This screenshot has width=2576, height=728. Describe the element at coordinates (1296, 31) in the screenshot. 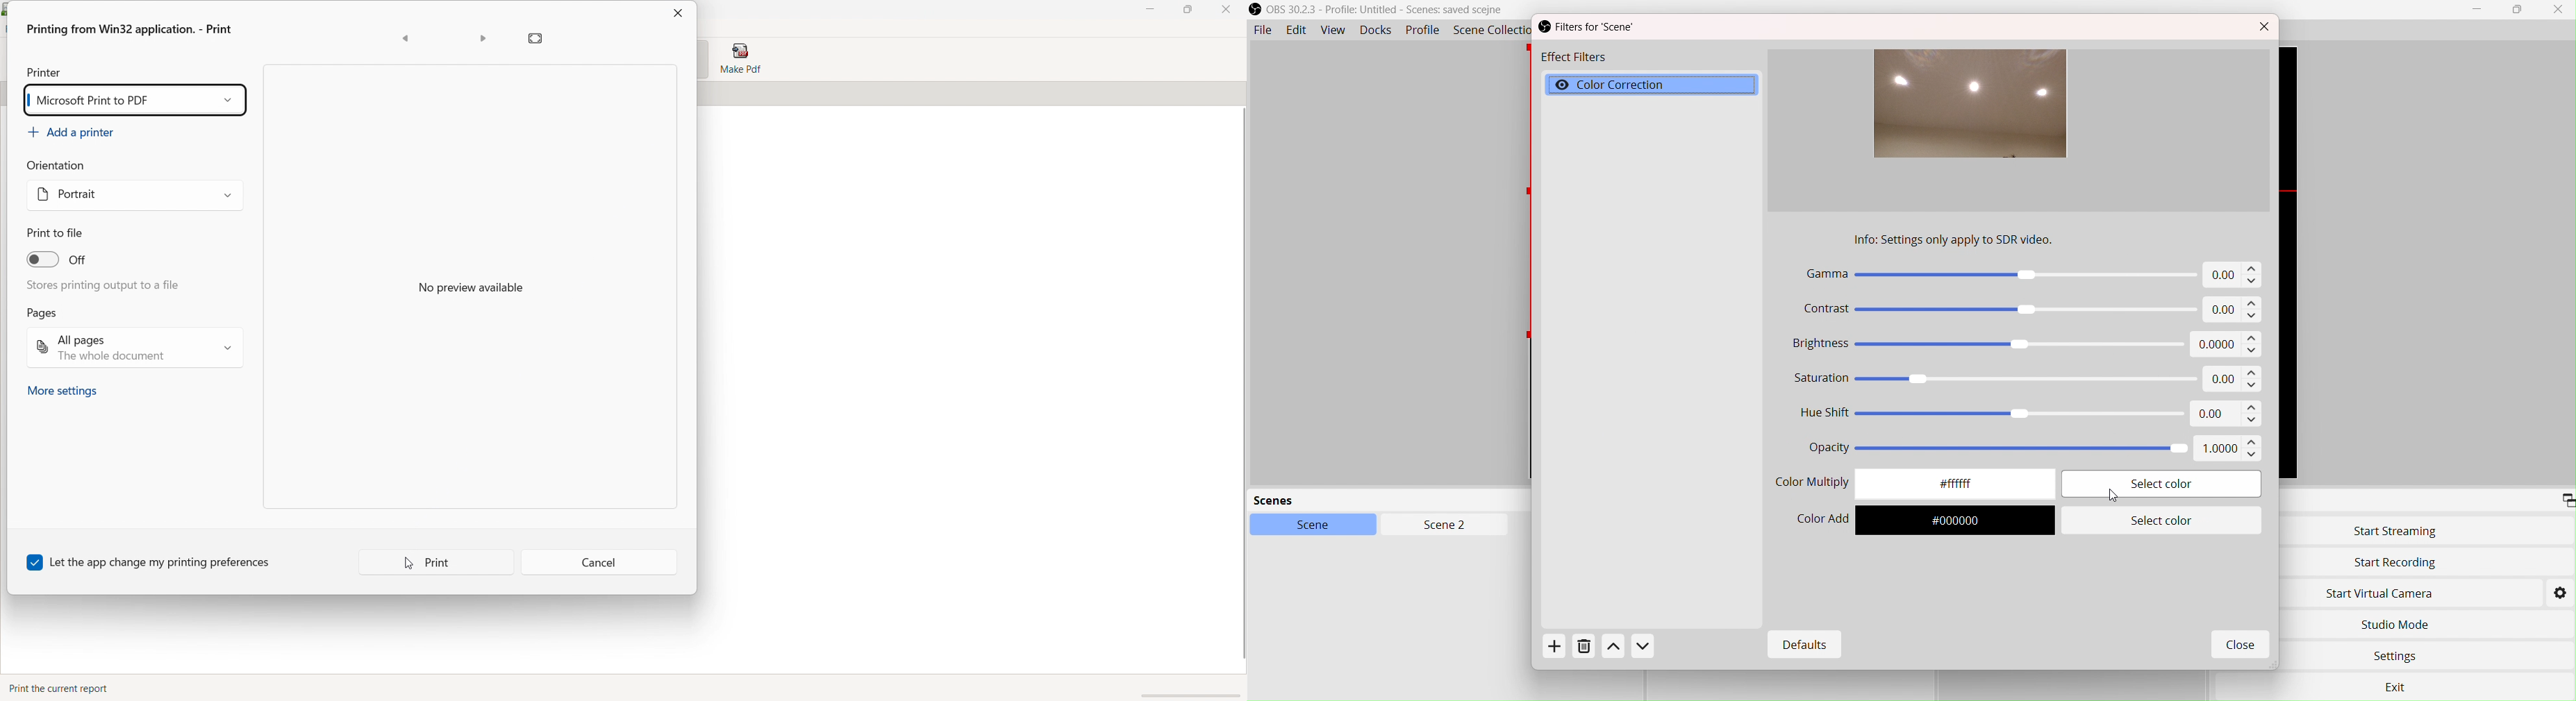

I see `Edit` at that location.